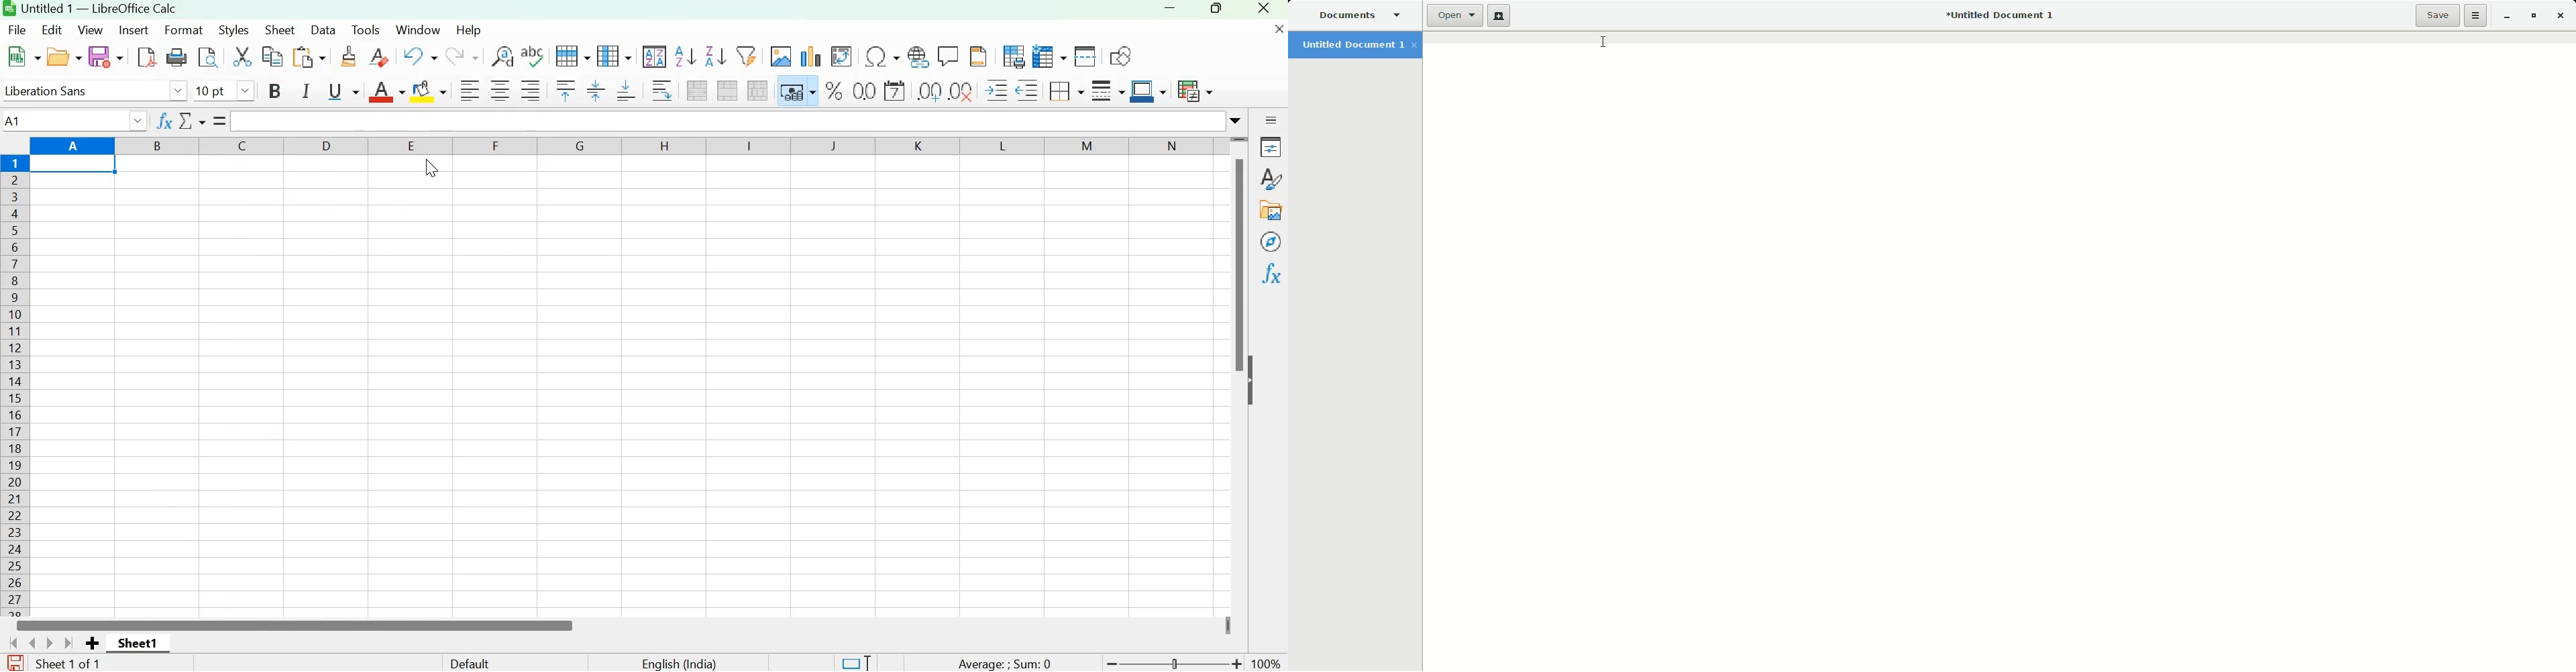 The width and height of the screenshot is (2576, 672). I want to click on Name box, so click(76, 119).